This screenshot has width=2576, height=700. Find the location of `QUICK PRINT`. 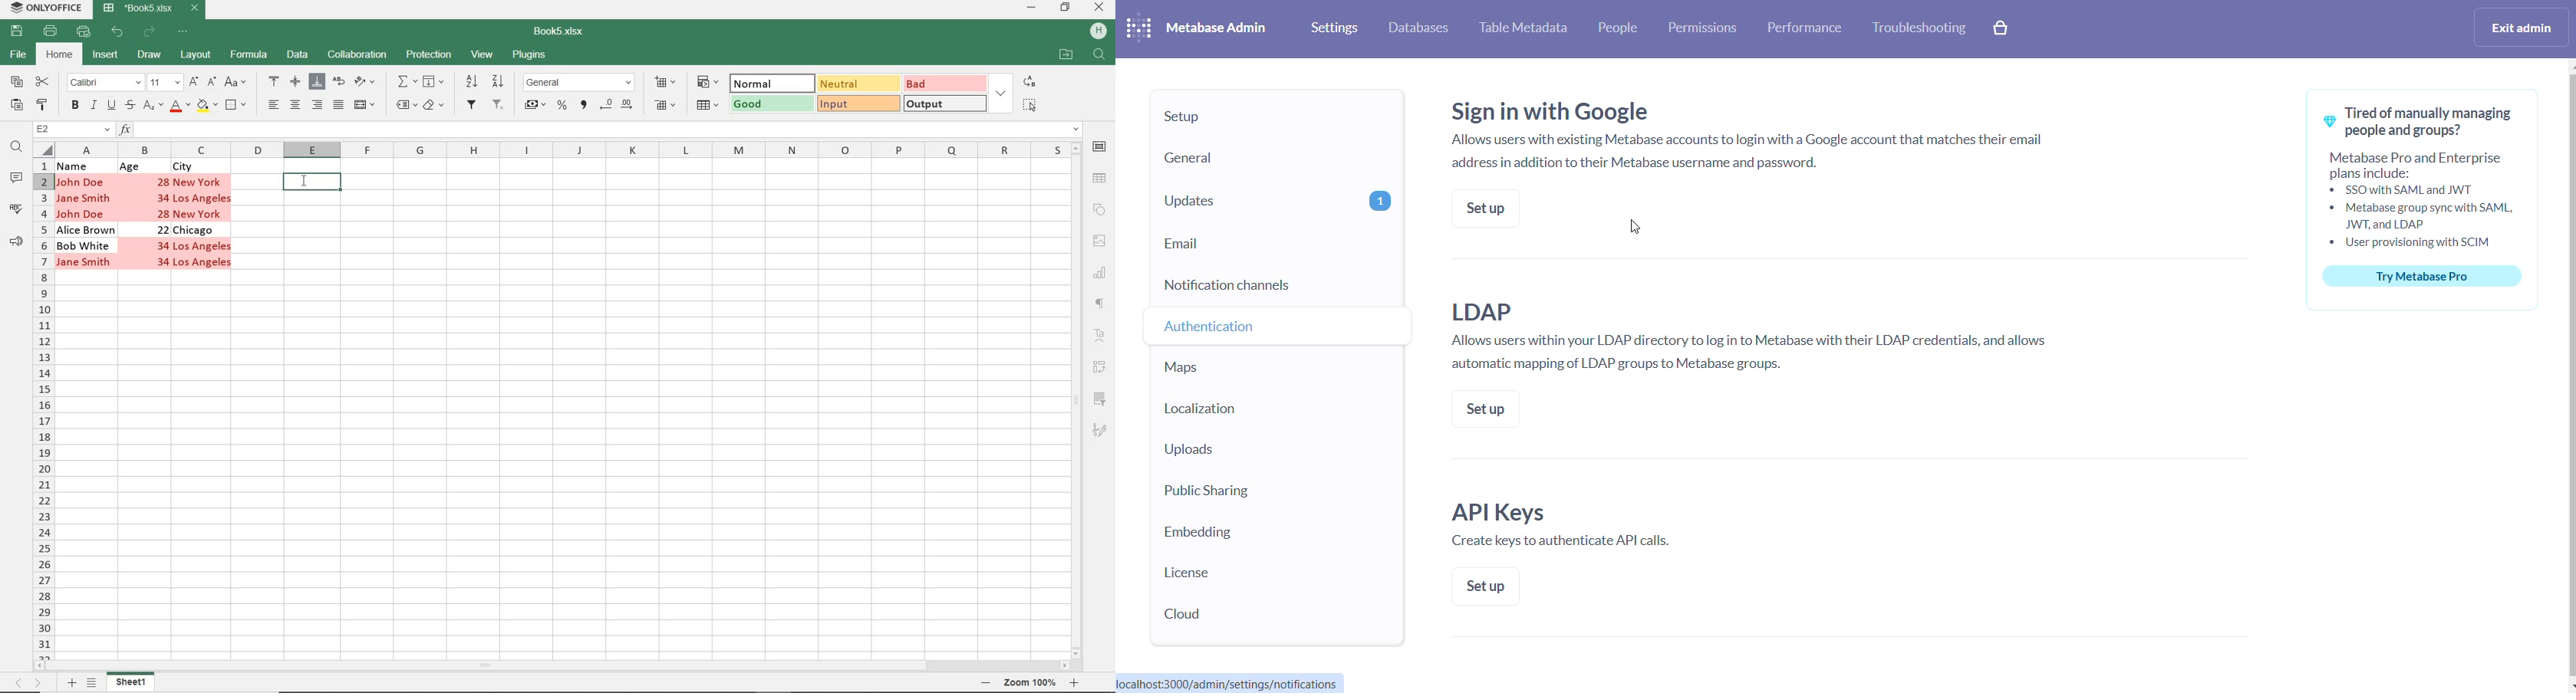

QUICK PRINT is located at coordinates (83, 32).